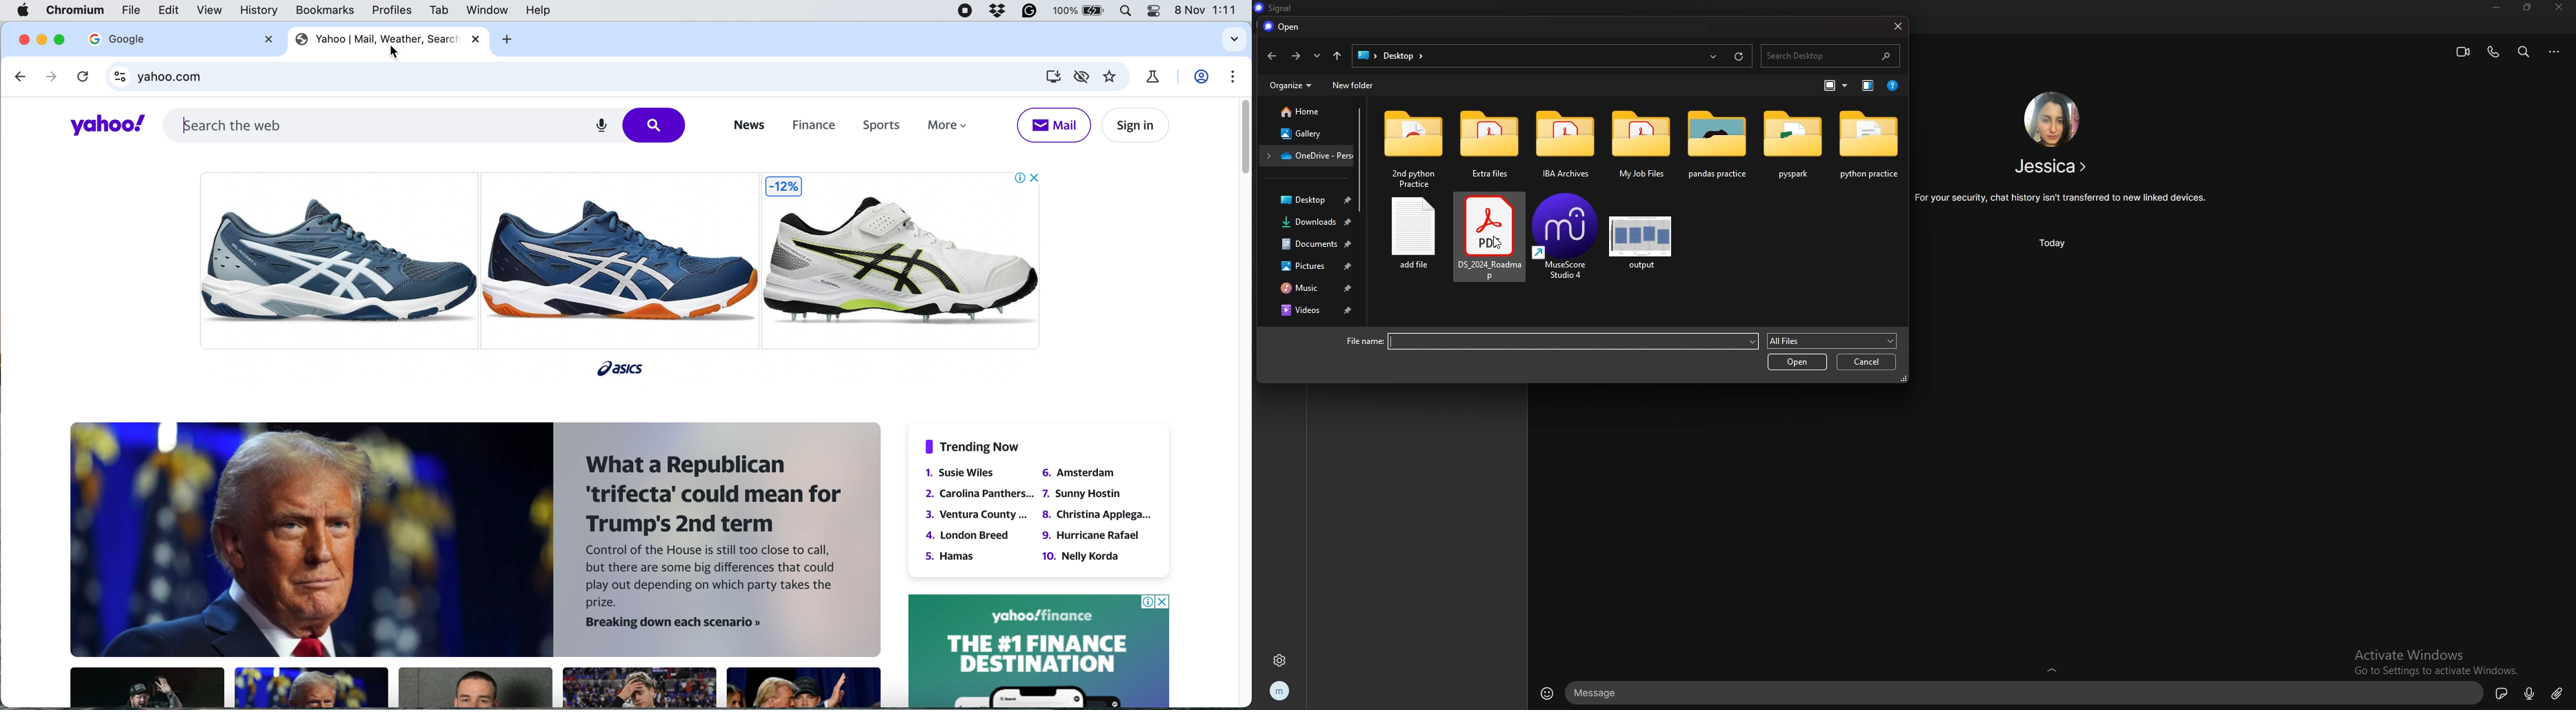 This screenshot has width=2576, height=728. I want to click on dropbox, so click(999, 12).